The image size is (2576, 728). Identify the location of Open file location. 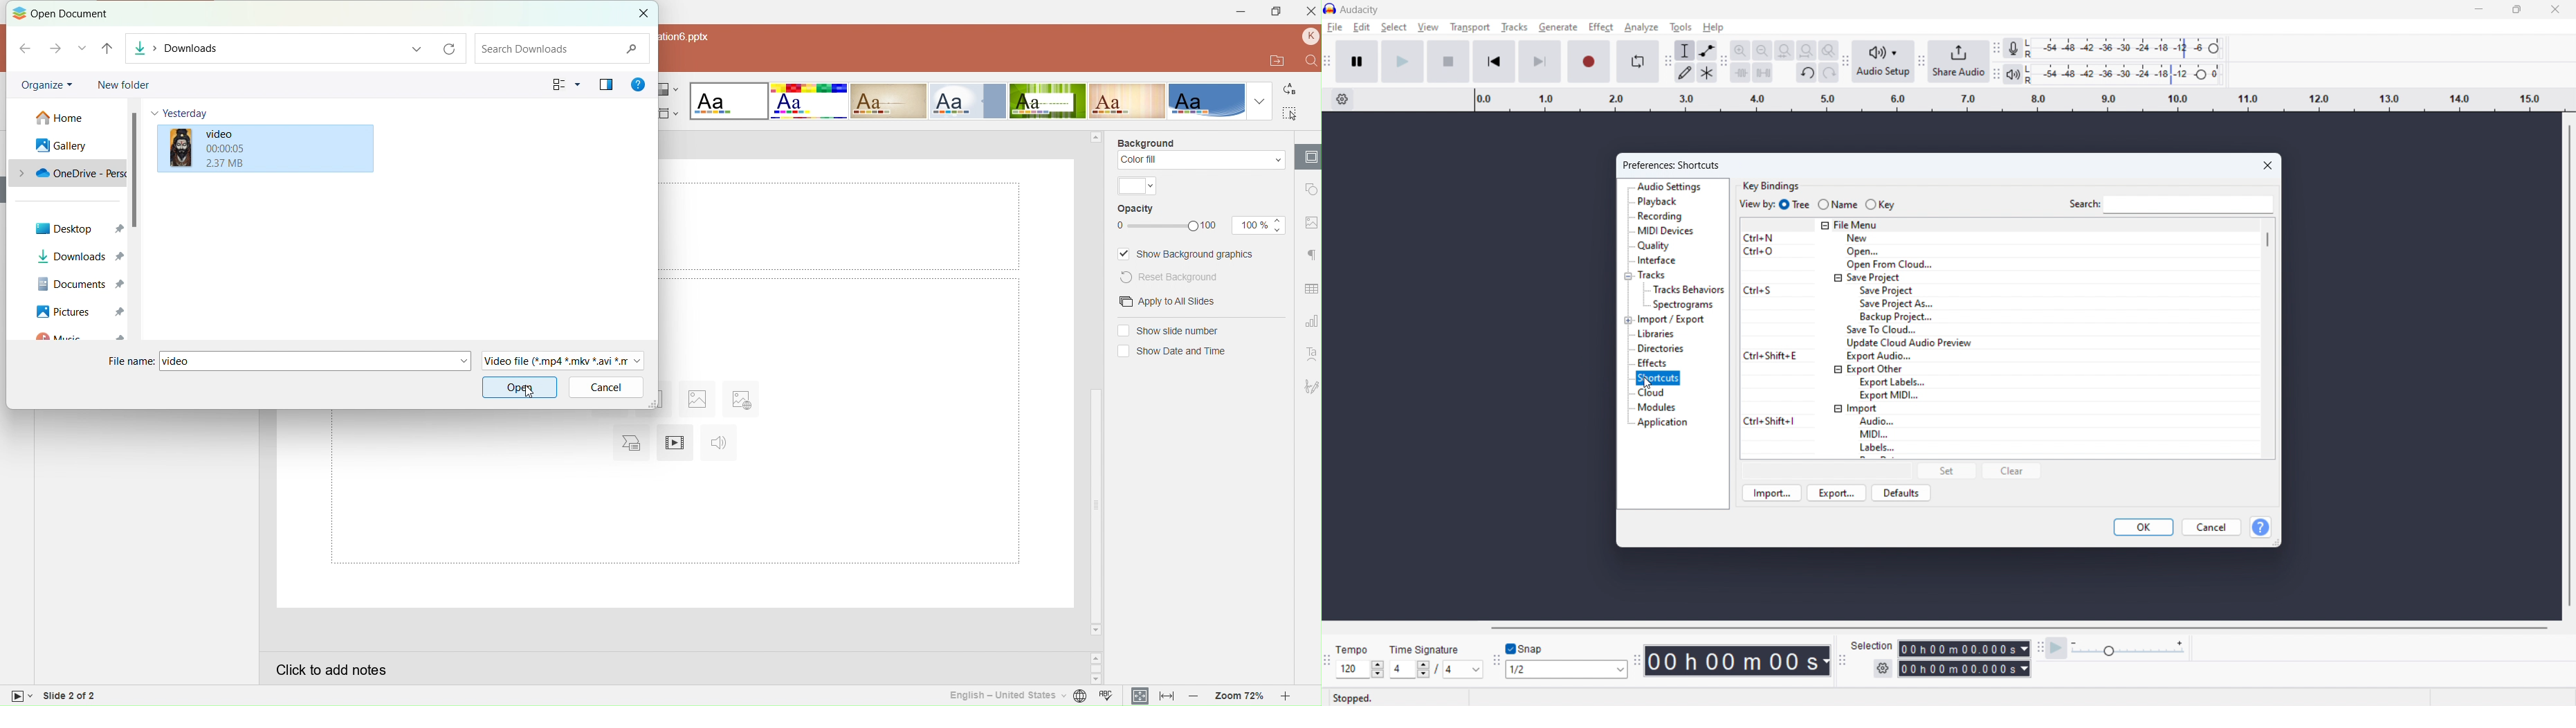
(1277, 62).